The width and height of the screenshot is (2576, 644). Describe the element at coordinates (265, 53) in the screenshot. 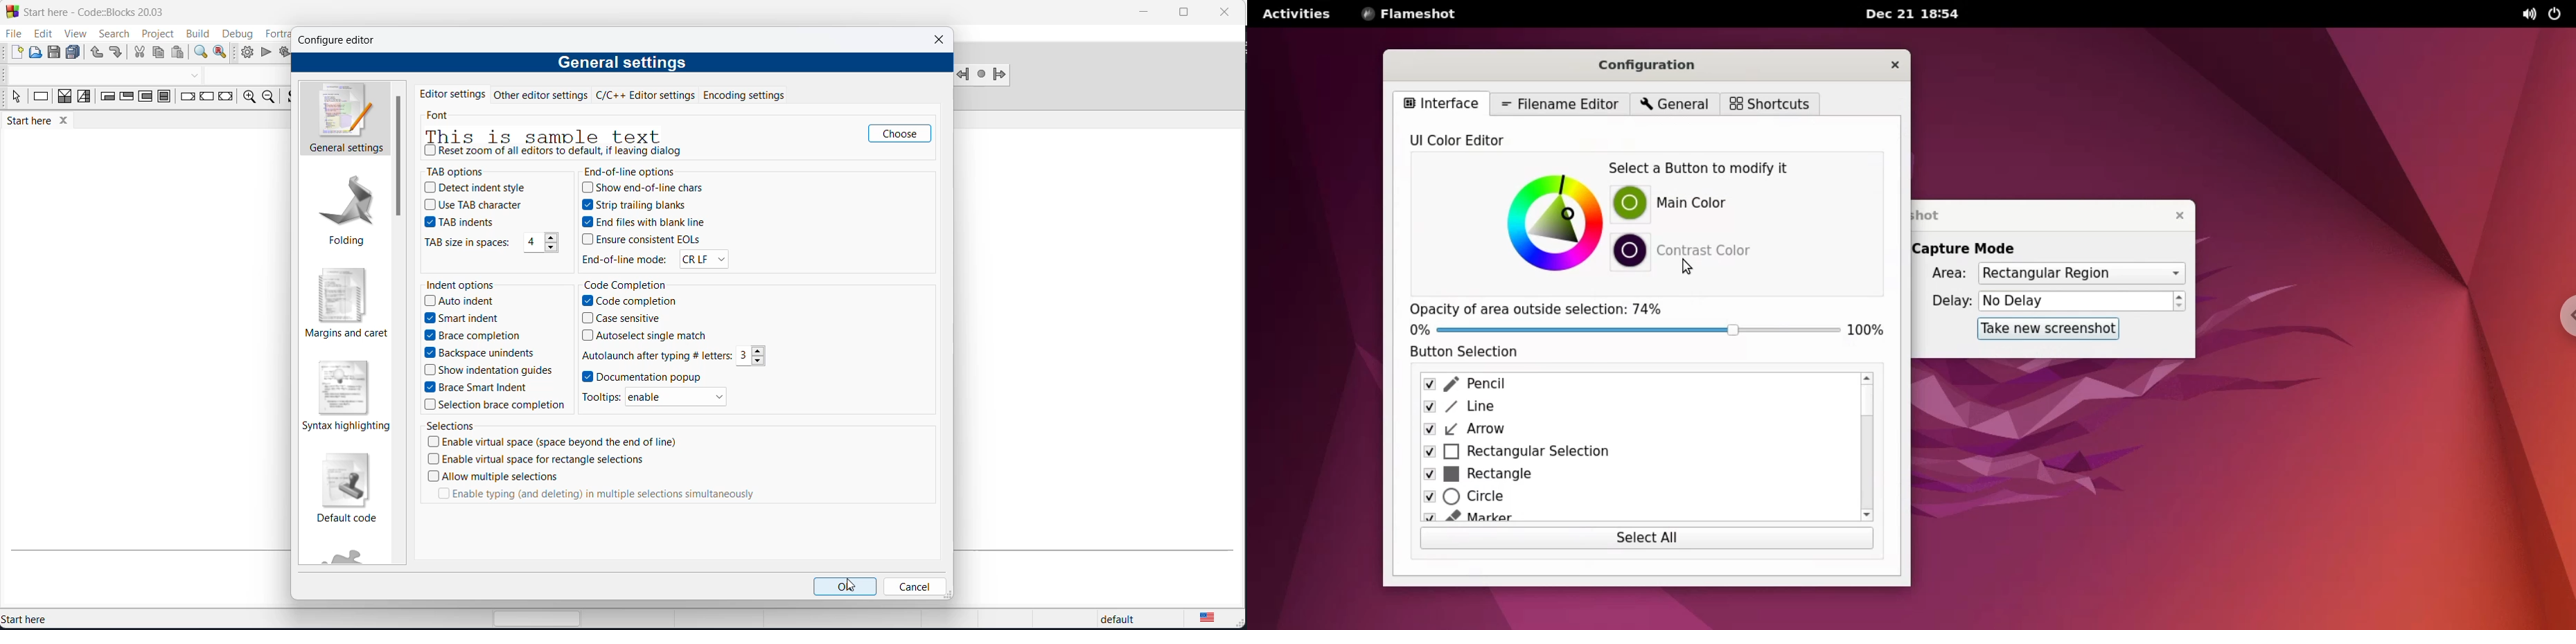

I see `run` at that location.